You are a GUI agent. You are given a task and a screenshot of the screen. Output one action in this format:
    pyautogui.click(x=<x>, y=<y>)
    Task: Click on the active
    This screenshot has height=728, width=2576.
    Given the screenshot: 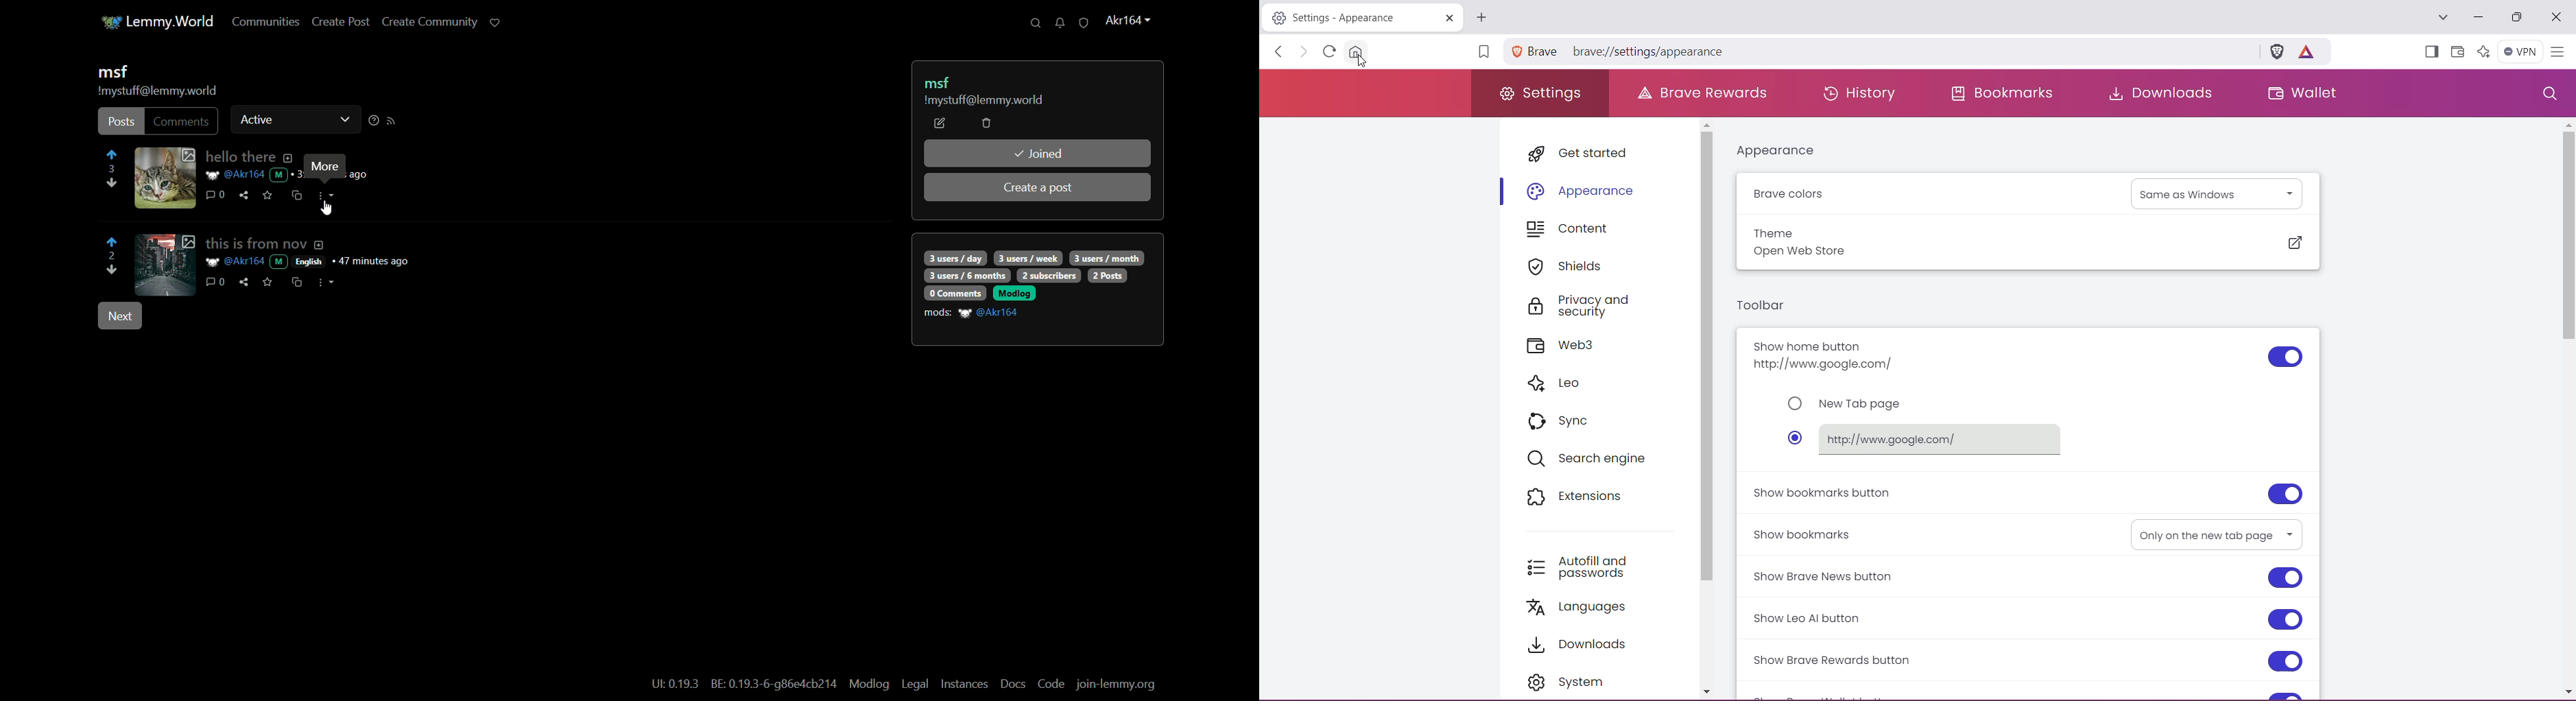 What is the action you would take?
    pyautogui.click(x=258, y=118)
    